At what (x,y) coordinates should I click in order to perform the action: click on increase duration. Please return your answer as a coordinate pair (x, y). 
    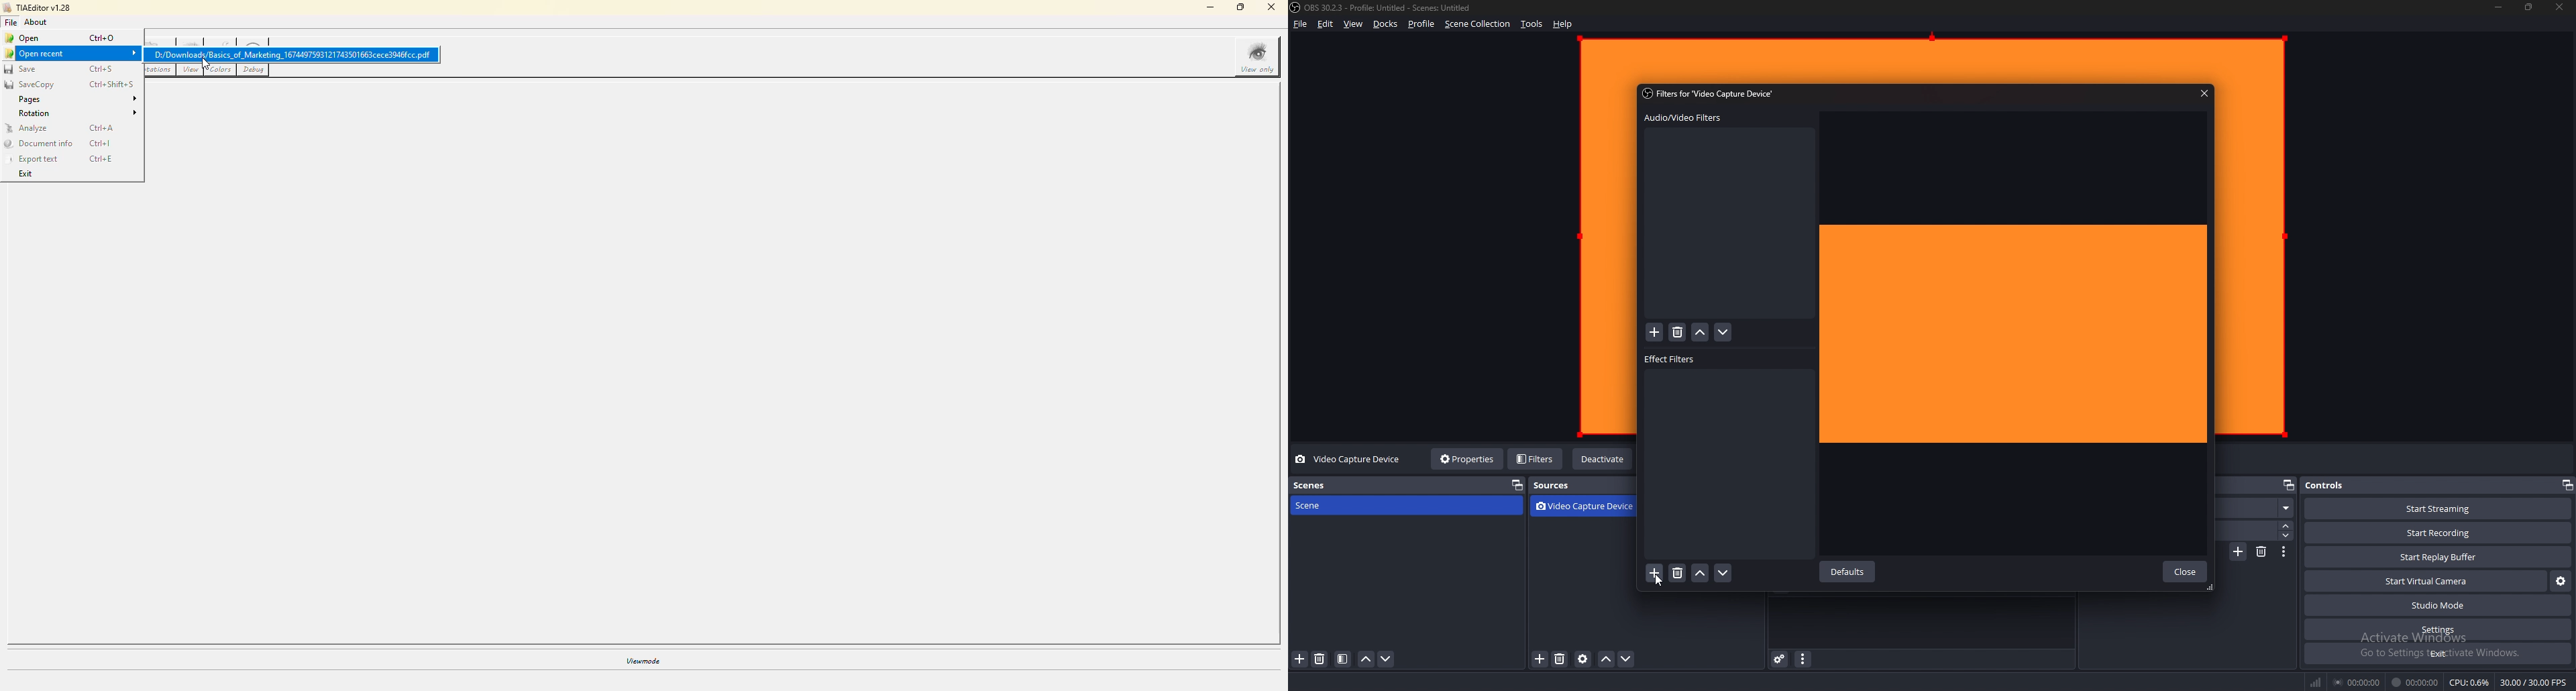
    Looking at the image, I should click on (2286, 526).